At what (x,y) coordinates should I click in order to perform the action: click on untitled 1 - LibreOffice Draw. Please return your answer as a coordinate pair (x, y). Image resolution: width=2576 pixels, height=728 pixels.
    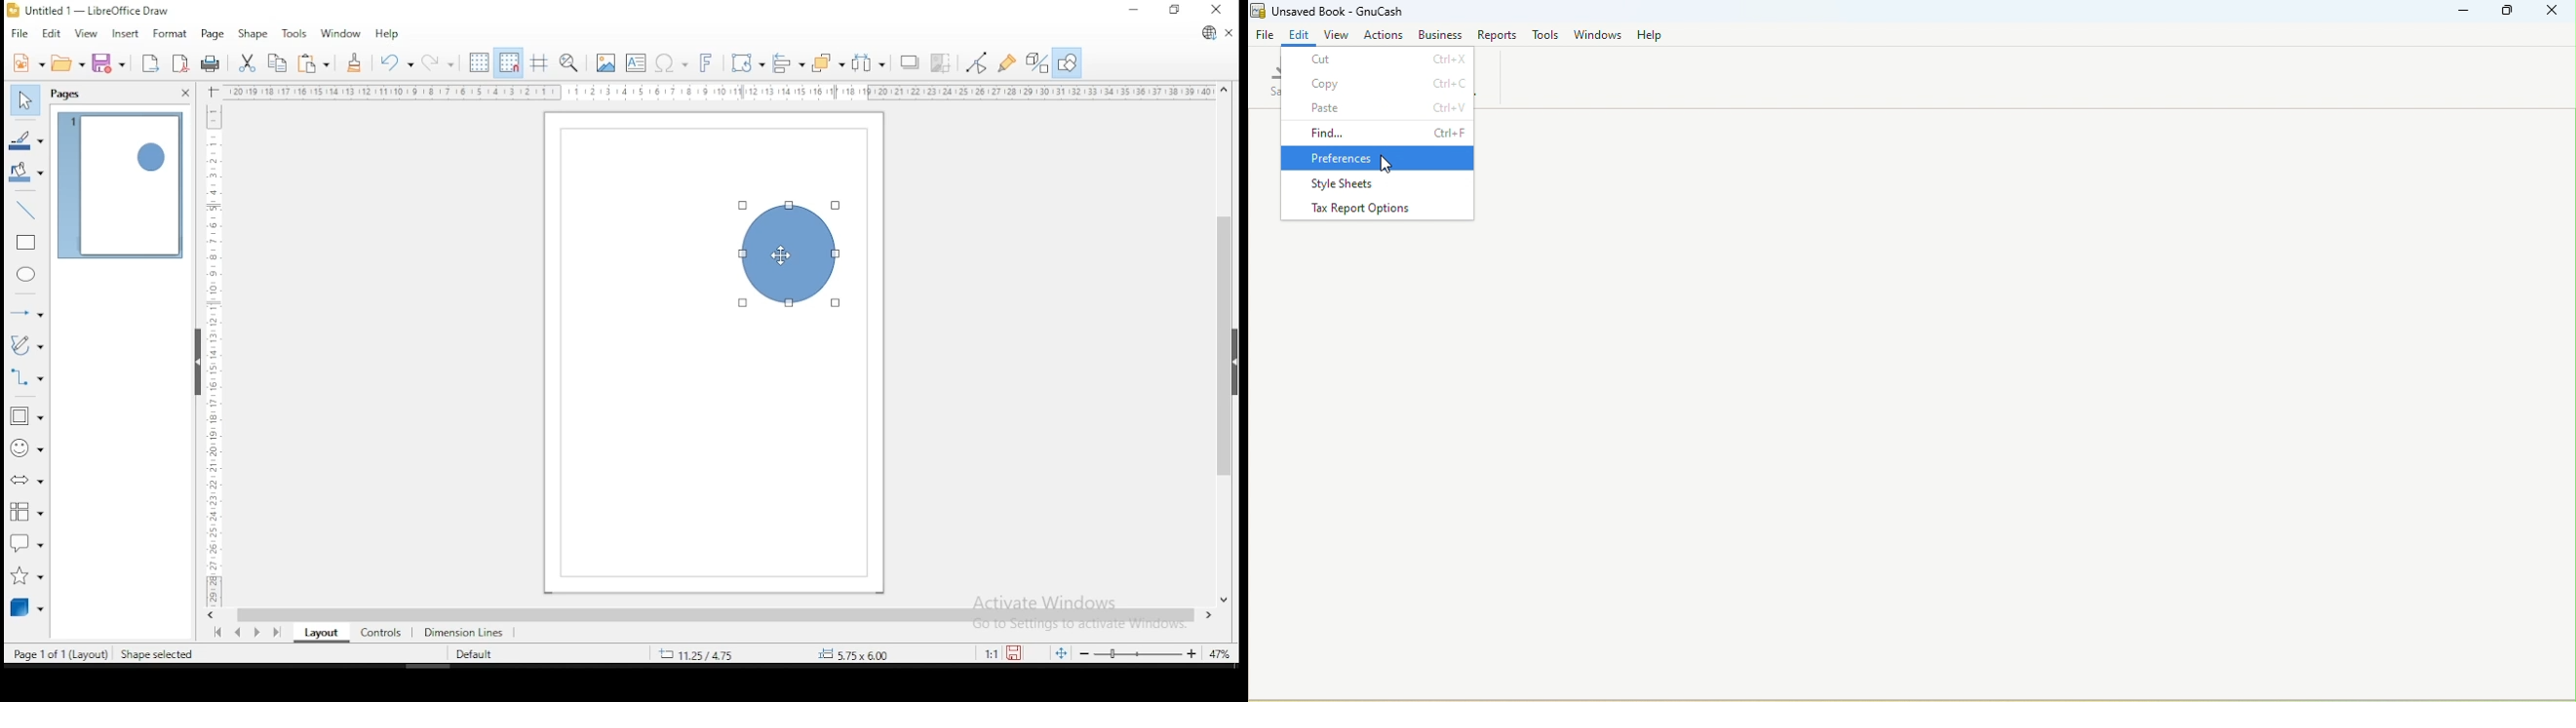
    Looking at the image, I should click on (88, 10).